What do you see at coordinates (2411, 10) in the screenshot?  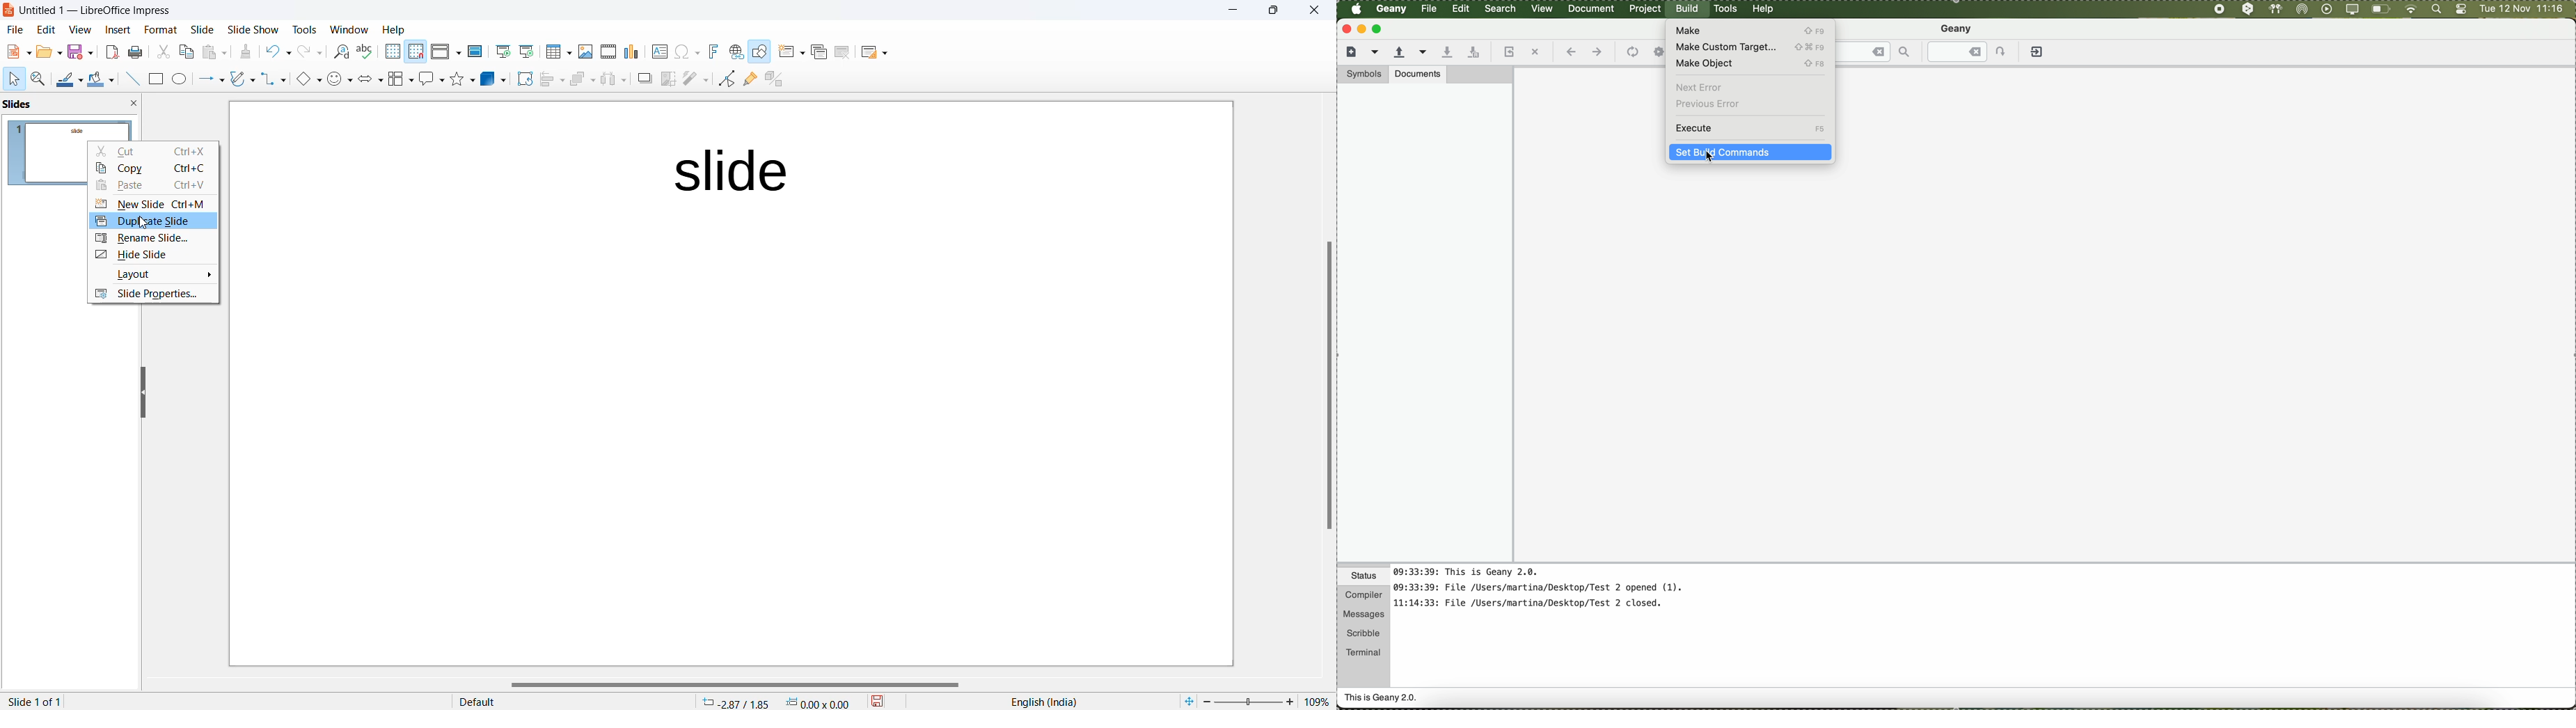 I see `wifi` at bounding box center [2411, 10].